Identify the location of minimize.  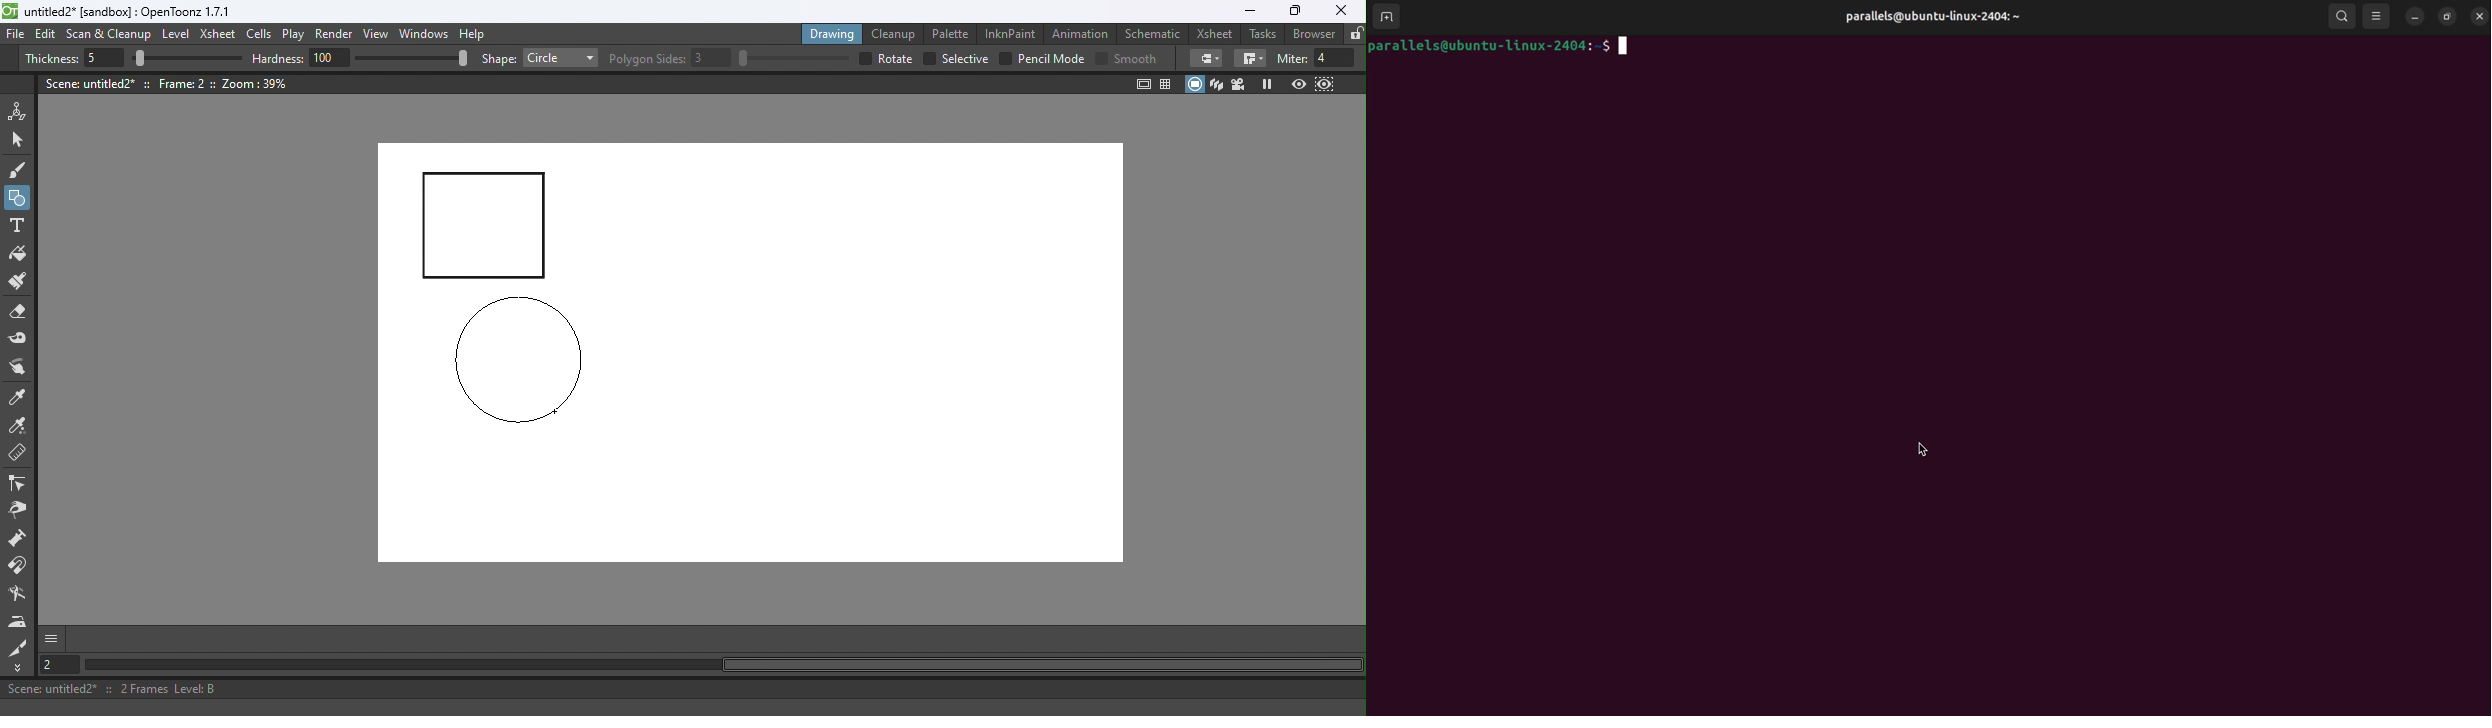
(2415, 15).